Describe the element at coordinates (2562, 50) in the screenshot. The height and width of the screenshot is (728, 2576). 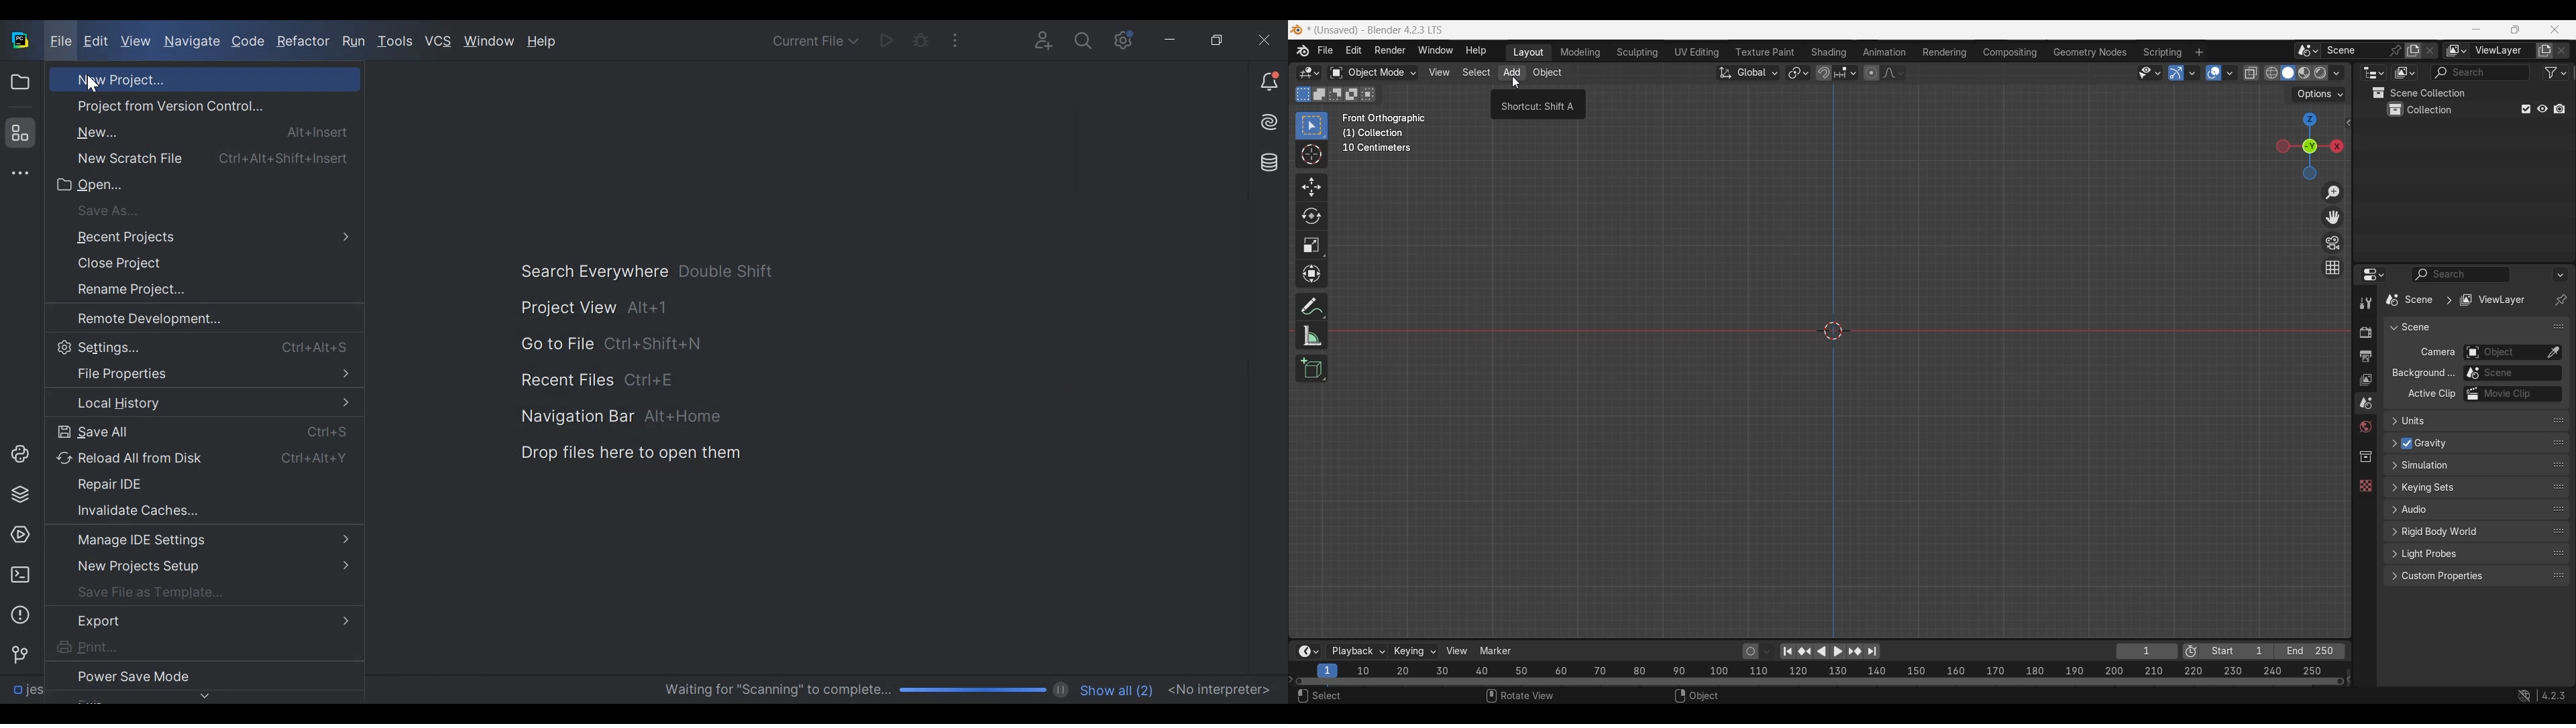
I see `Remove view layer` at that location.